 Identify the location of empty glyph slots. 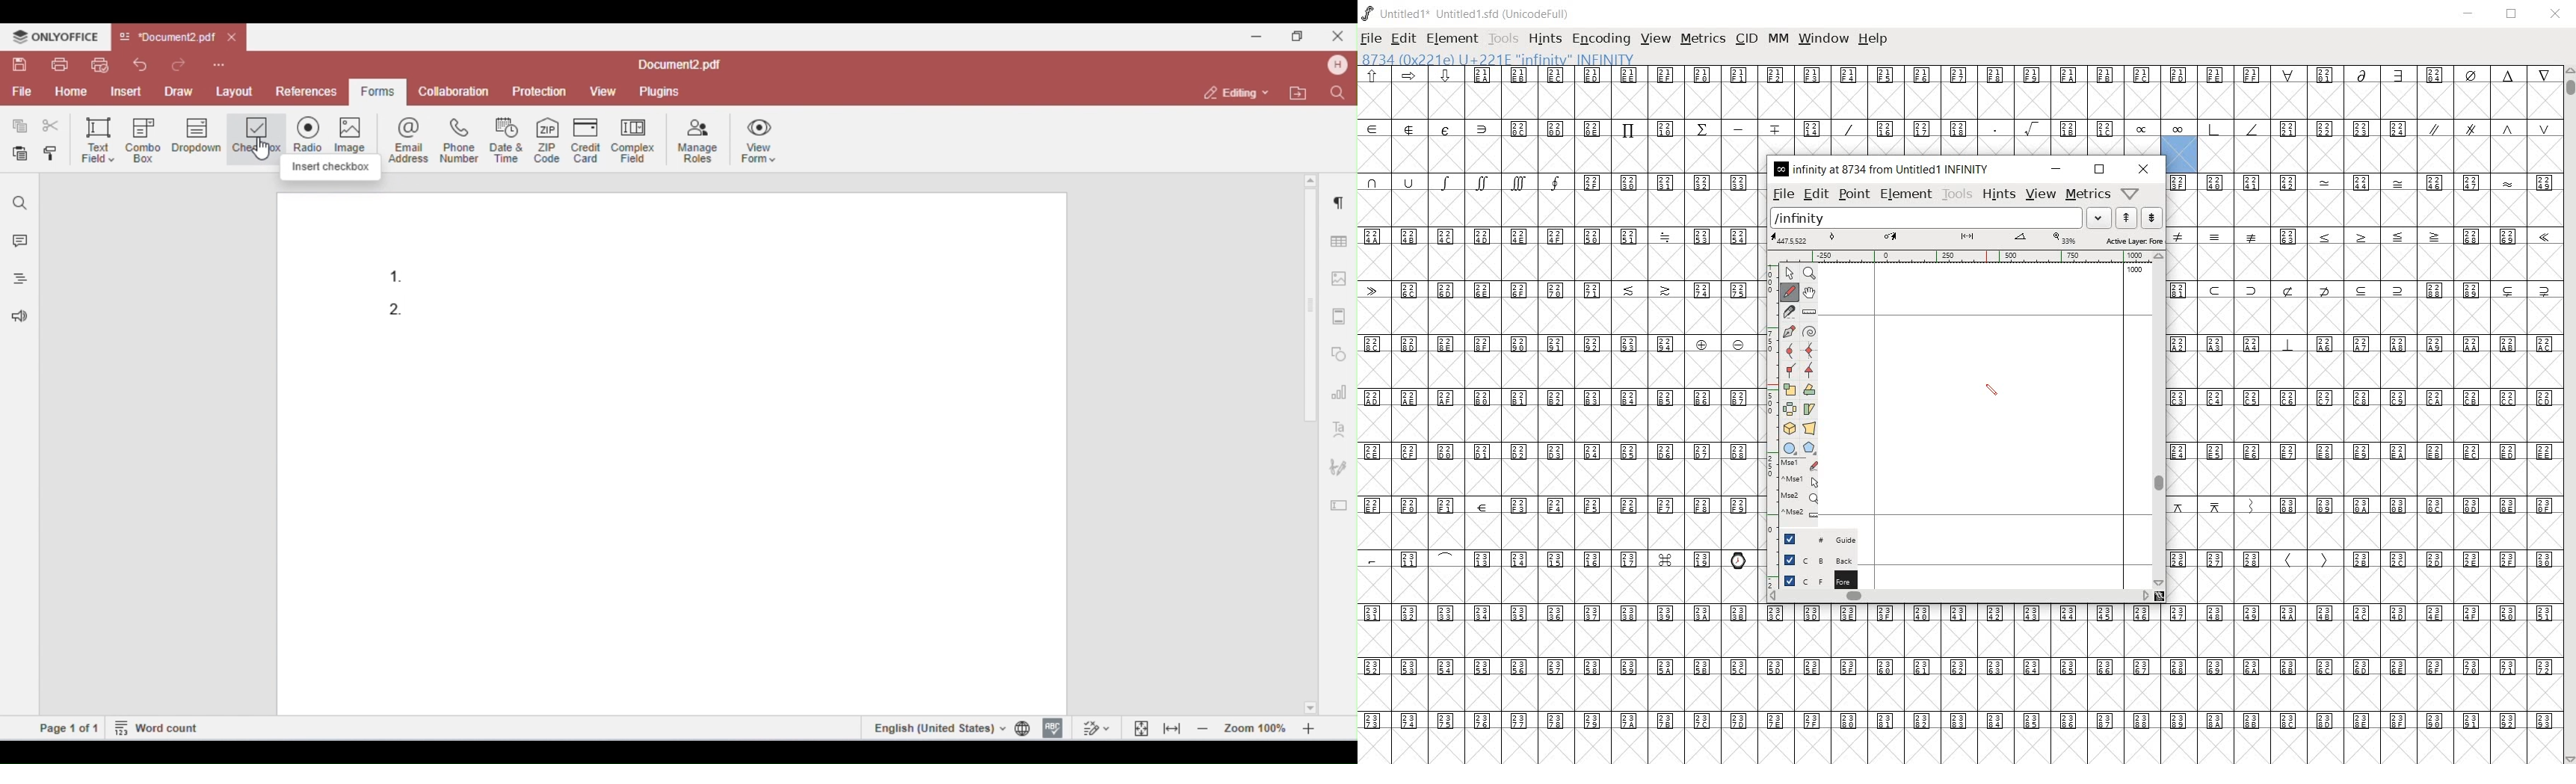
(1959, 692).